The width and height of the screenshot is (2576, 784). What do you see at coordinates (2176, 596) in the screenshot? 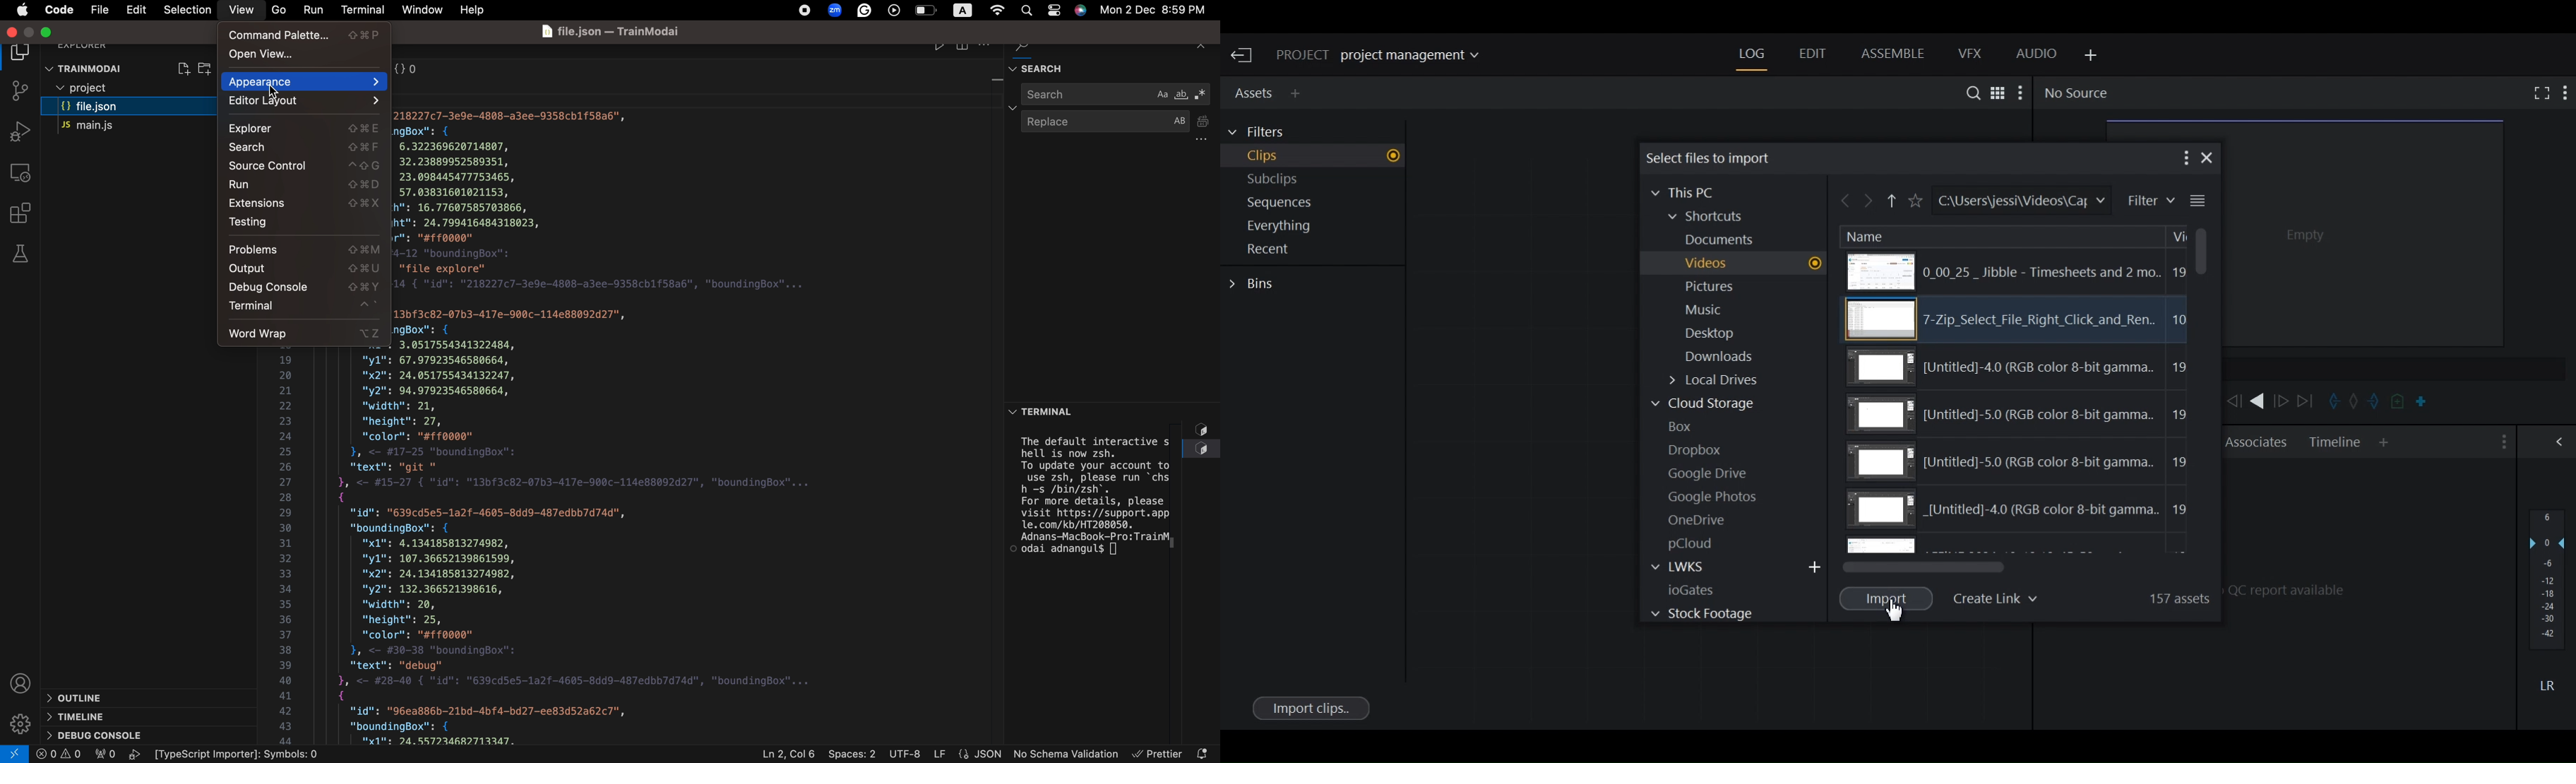
I see `Number of assets` at bounding box center [2176, 596].